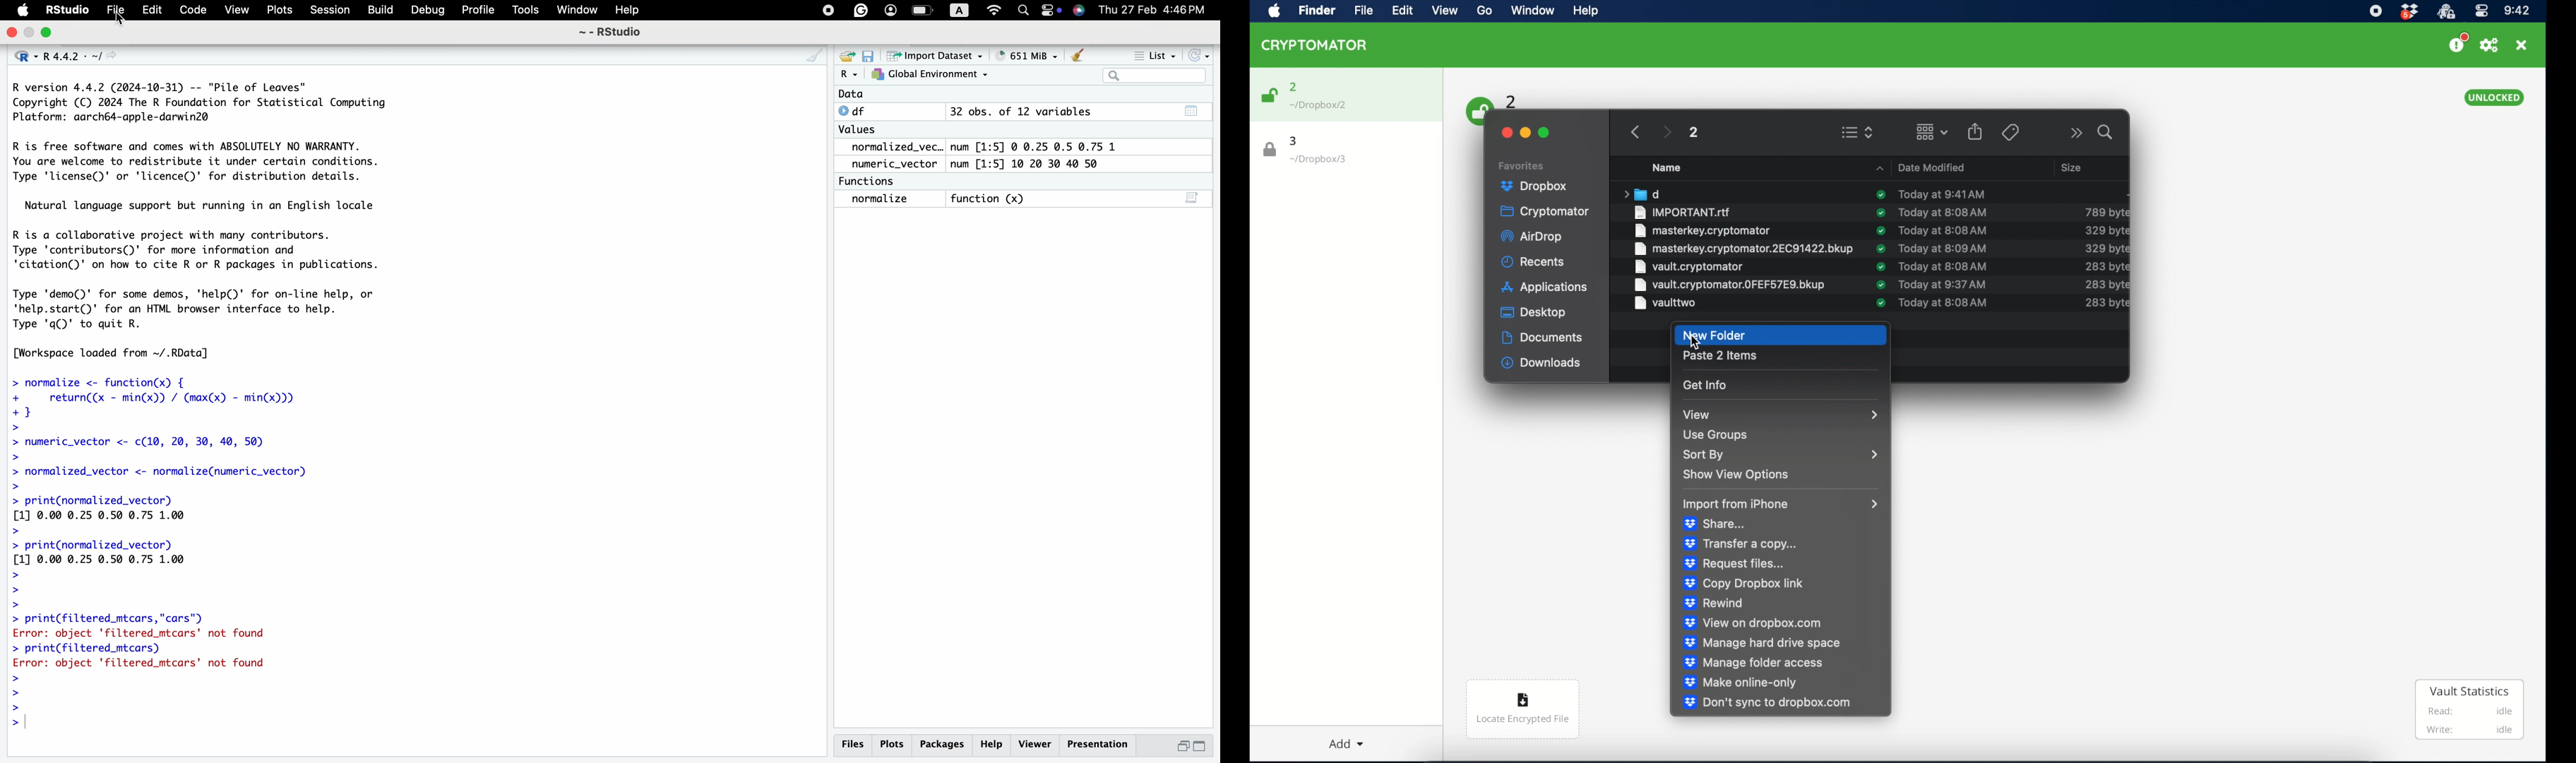 Image resolution: width=2576 pixels, height=784 pixels. I want to click on Search , so click(1024, 10).